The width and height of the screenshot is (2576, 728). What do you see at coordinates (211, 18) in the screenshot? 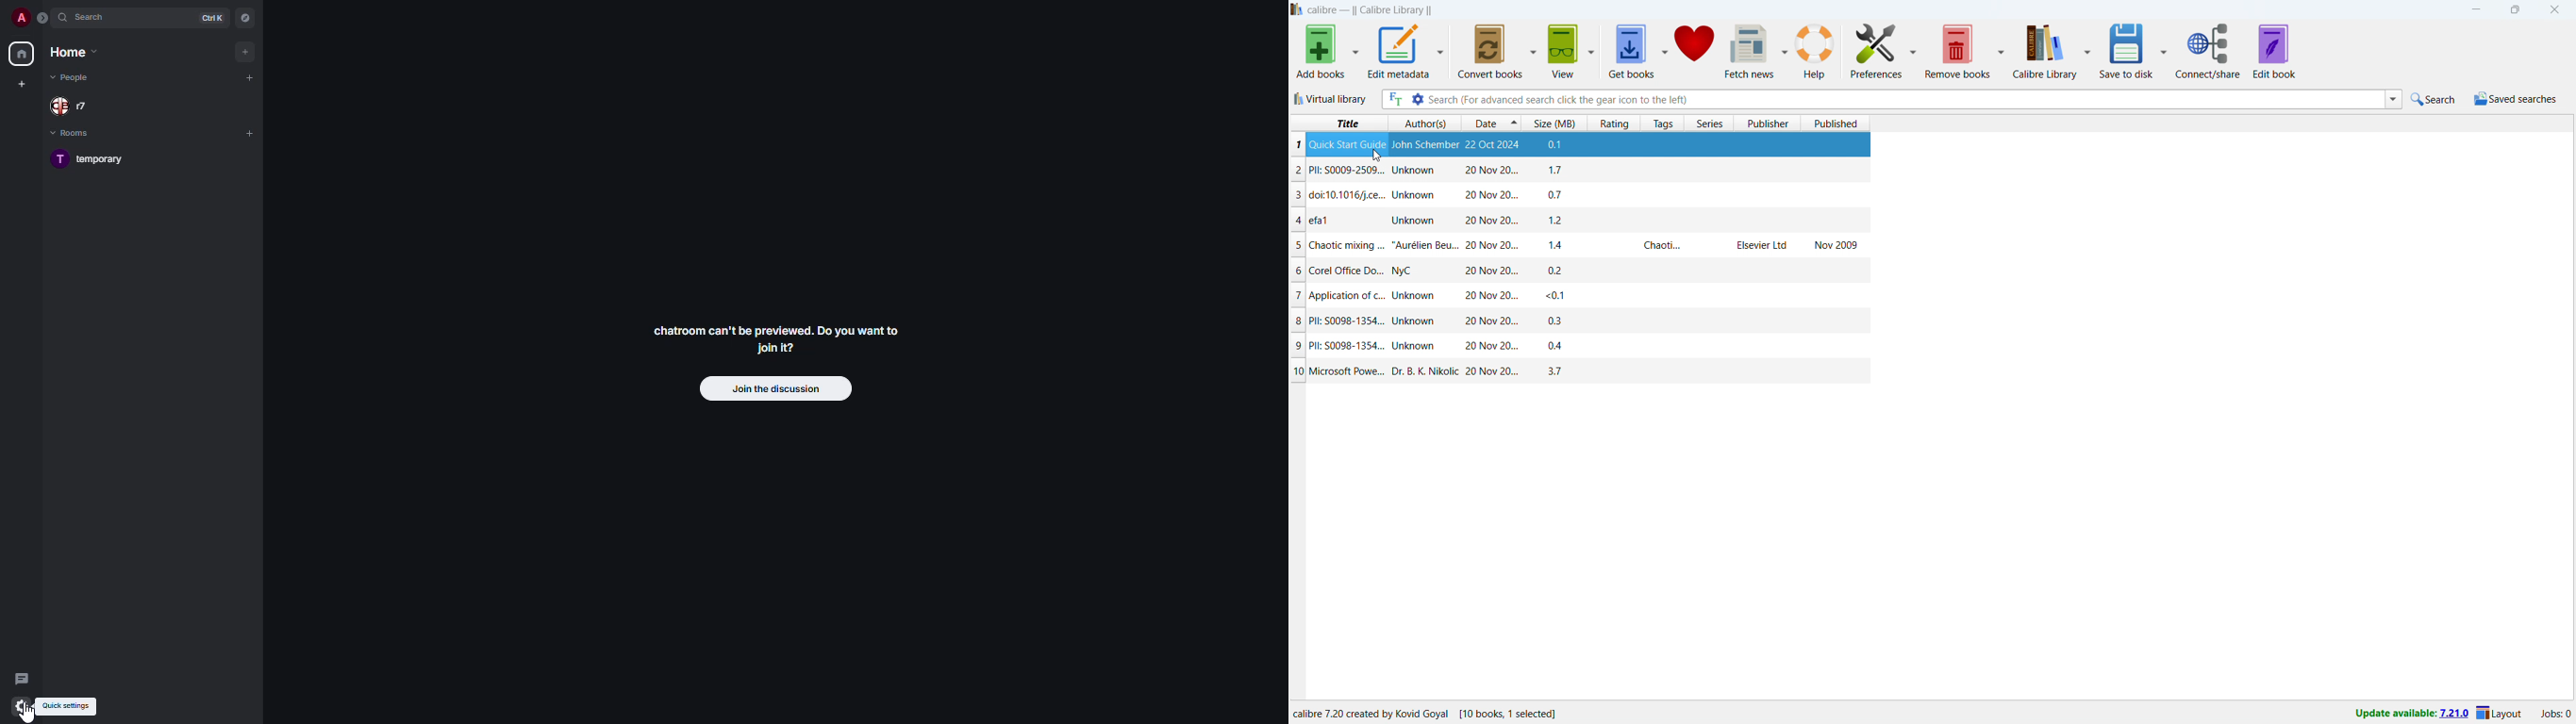
I see `ctrl K` at bounding box center [211, 18].